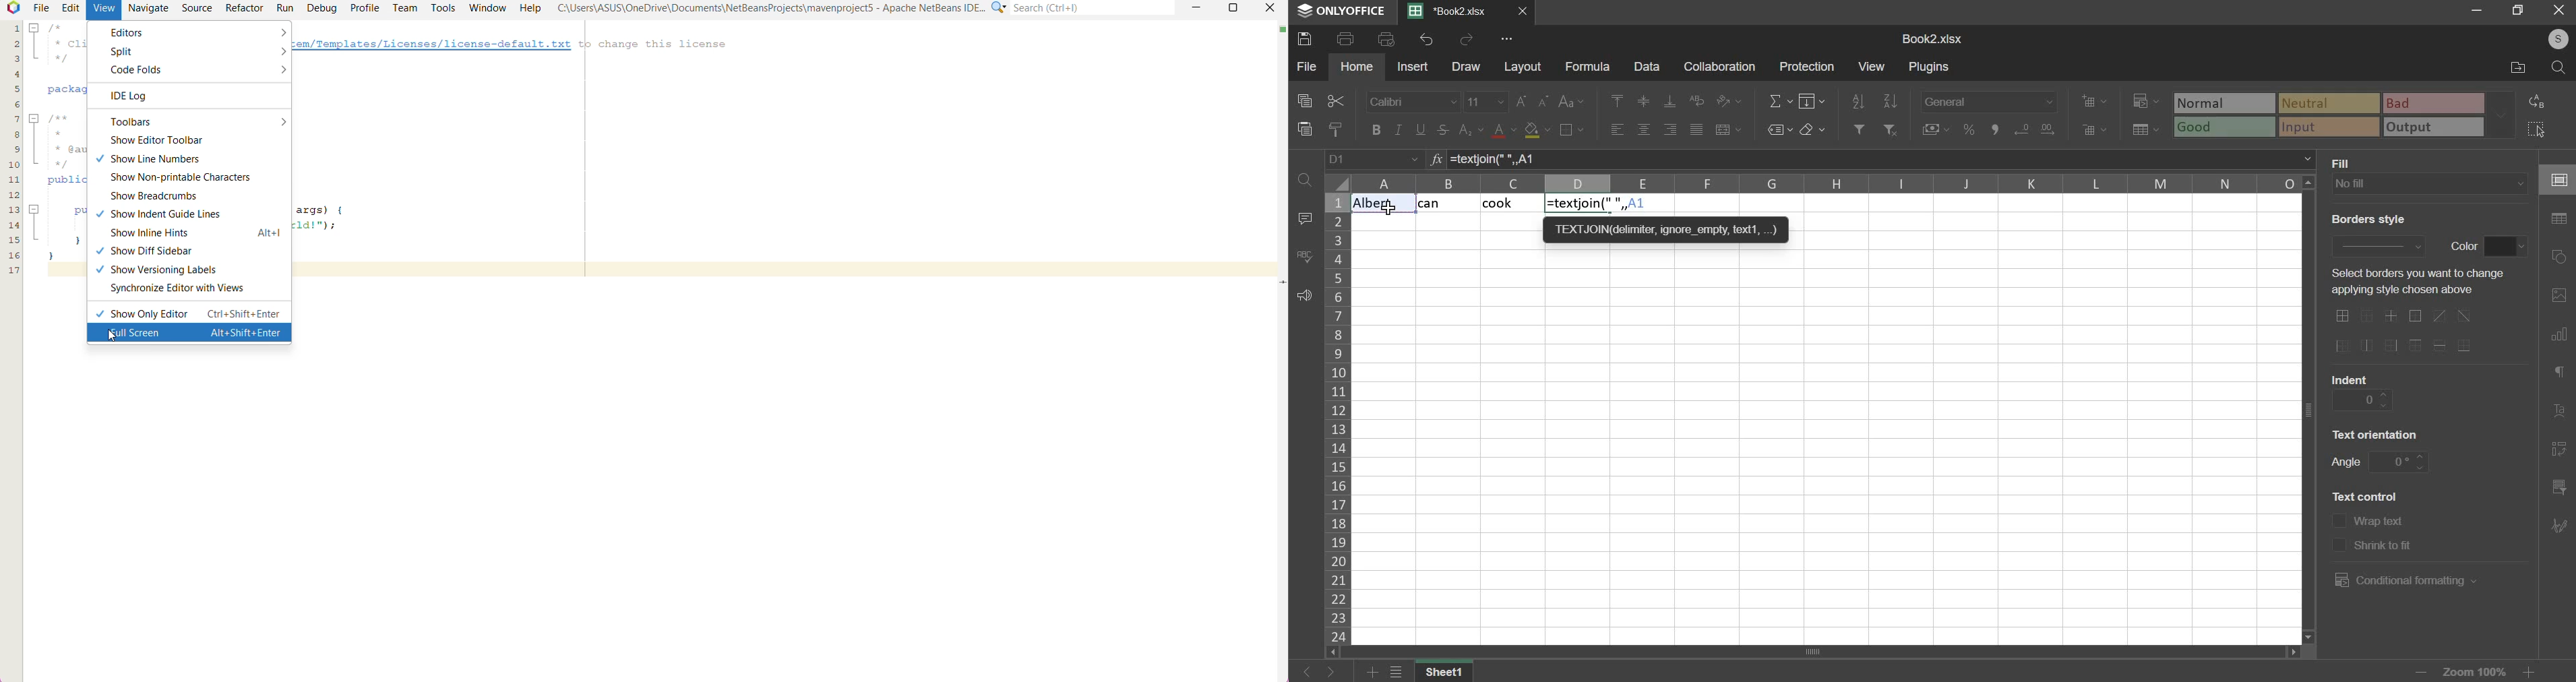  I want to click on user's account, so click(2550, 38).